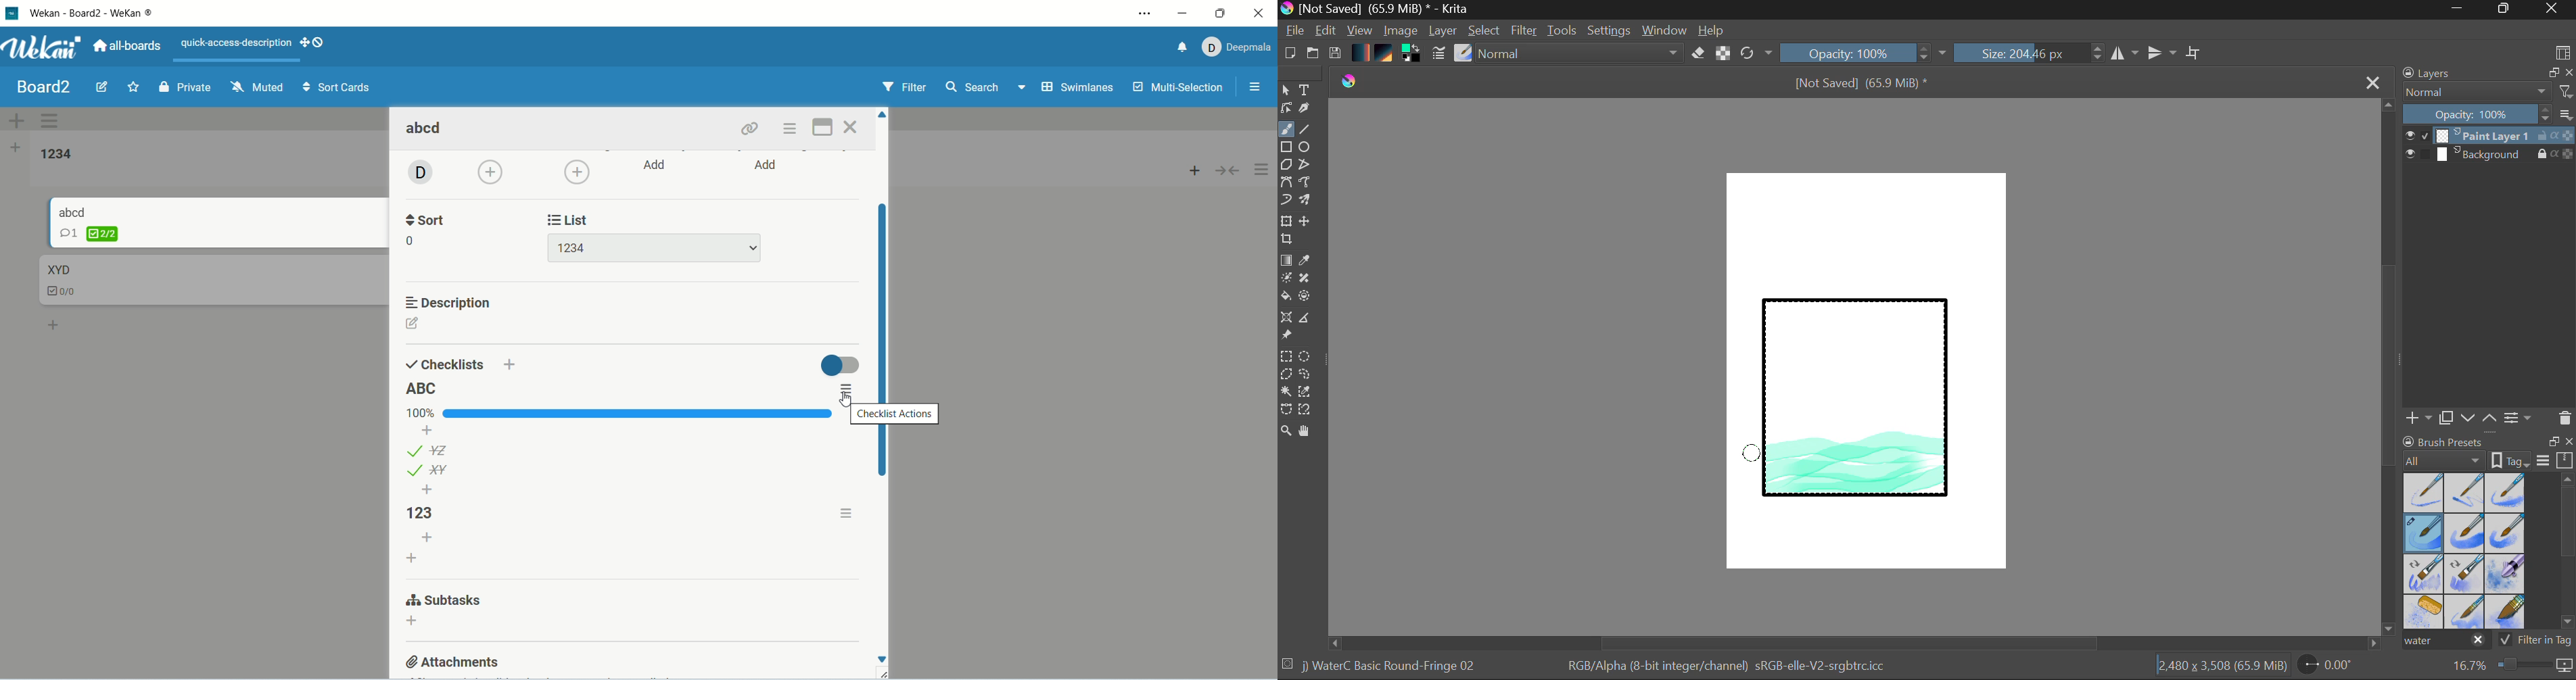 This screenshot has width=2576, height=700. I want to click on filter, so click(905, 87).